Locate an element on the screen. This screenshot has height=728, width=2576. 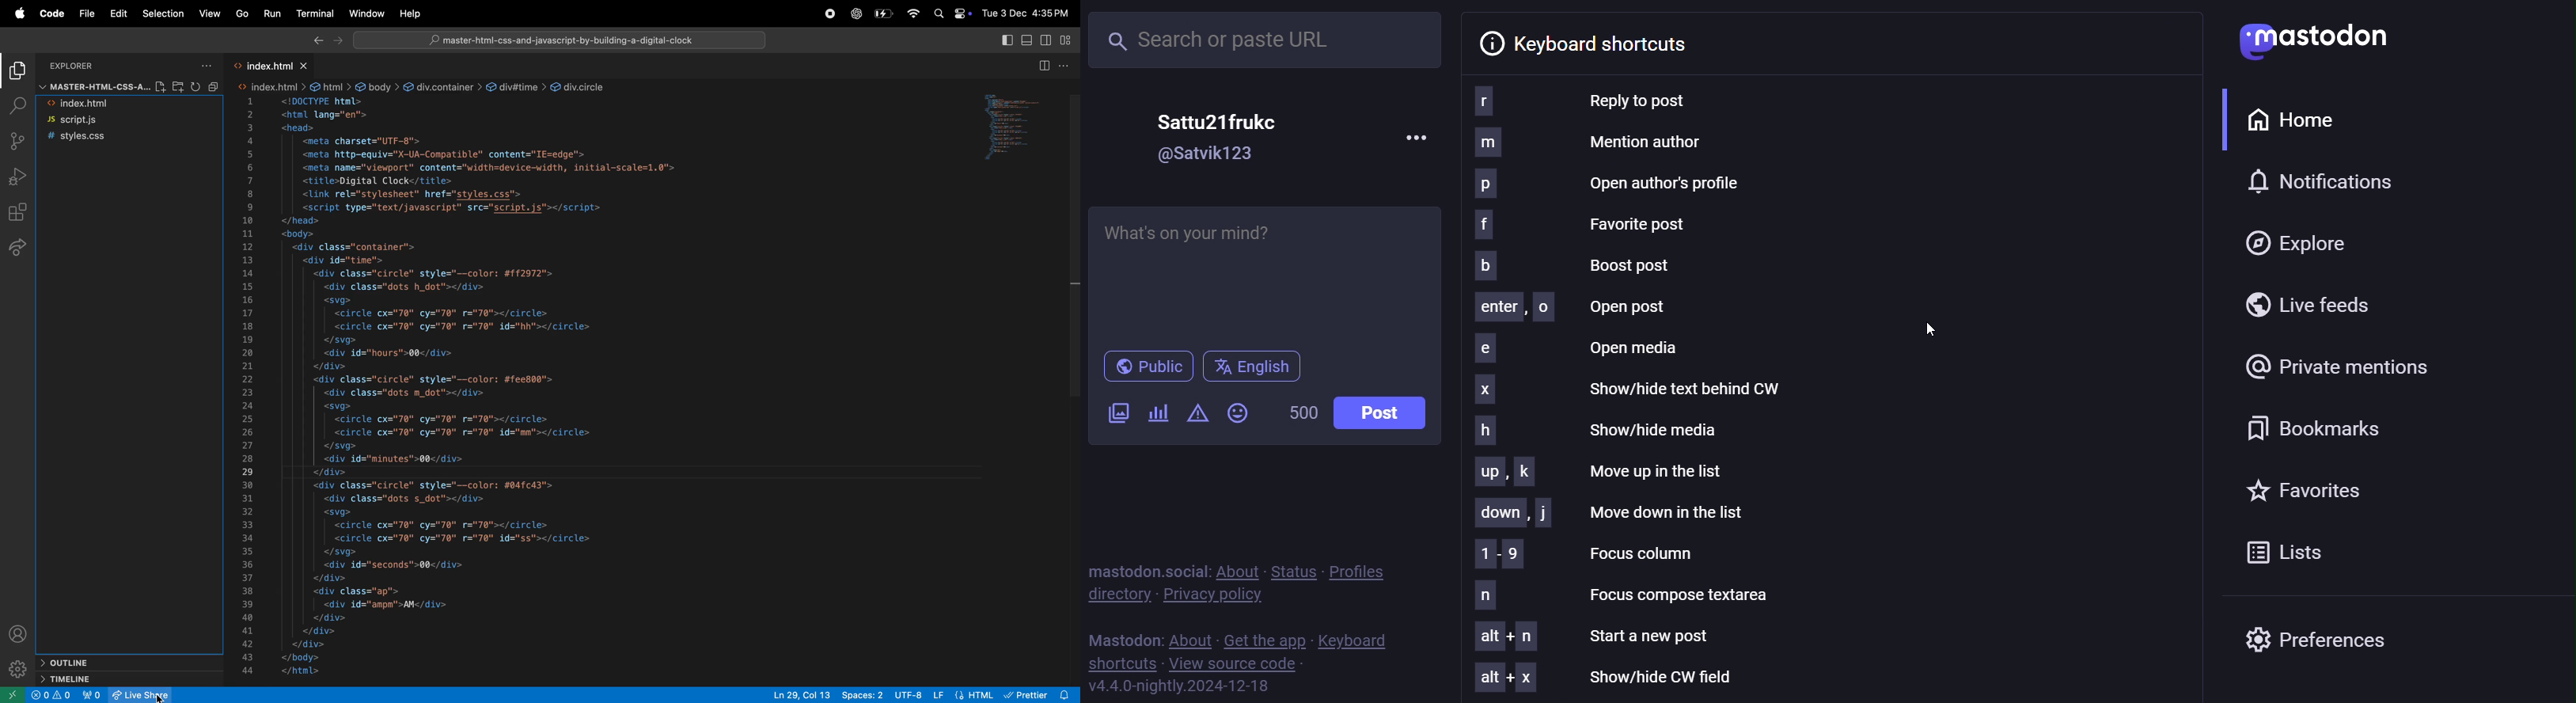
boost post is located at coordinates (1579, 266).